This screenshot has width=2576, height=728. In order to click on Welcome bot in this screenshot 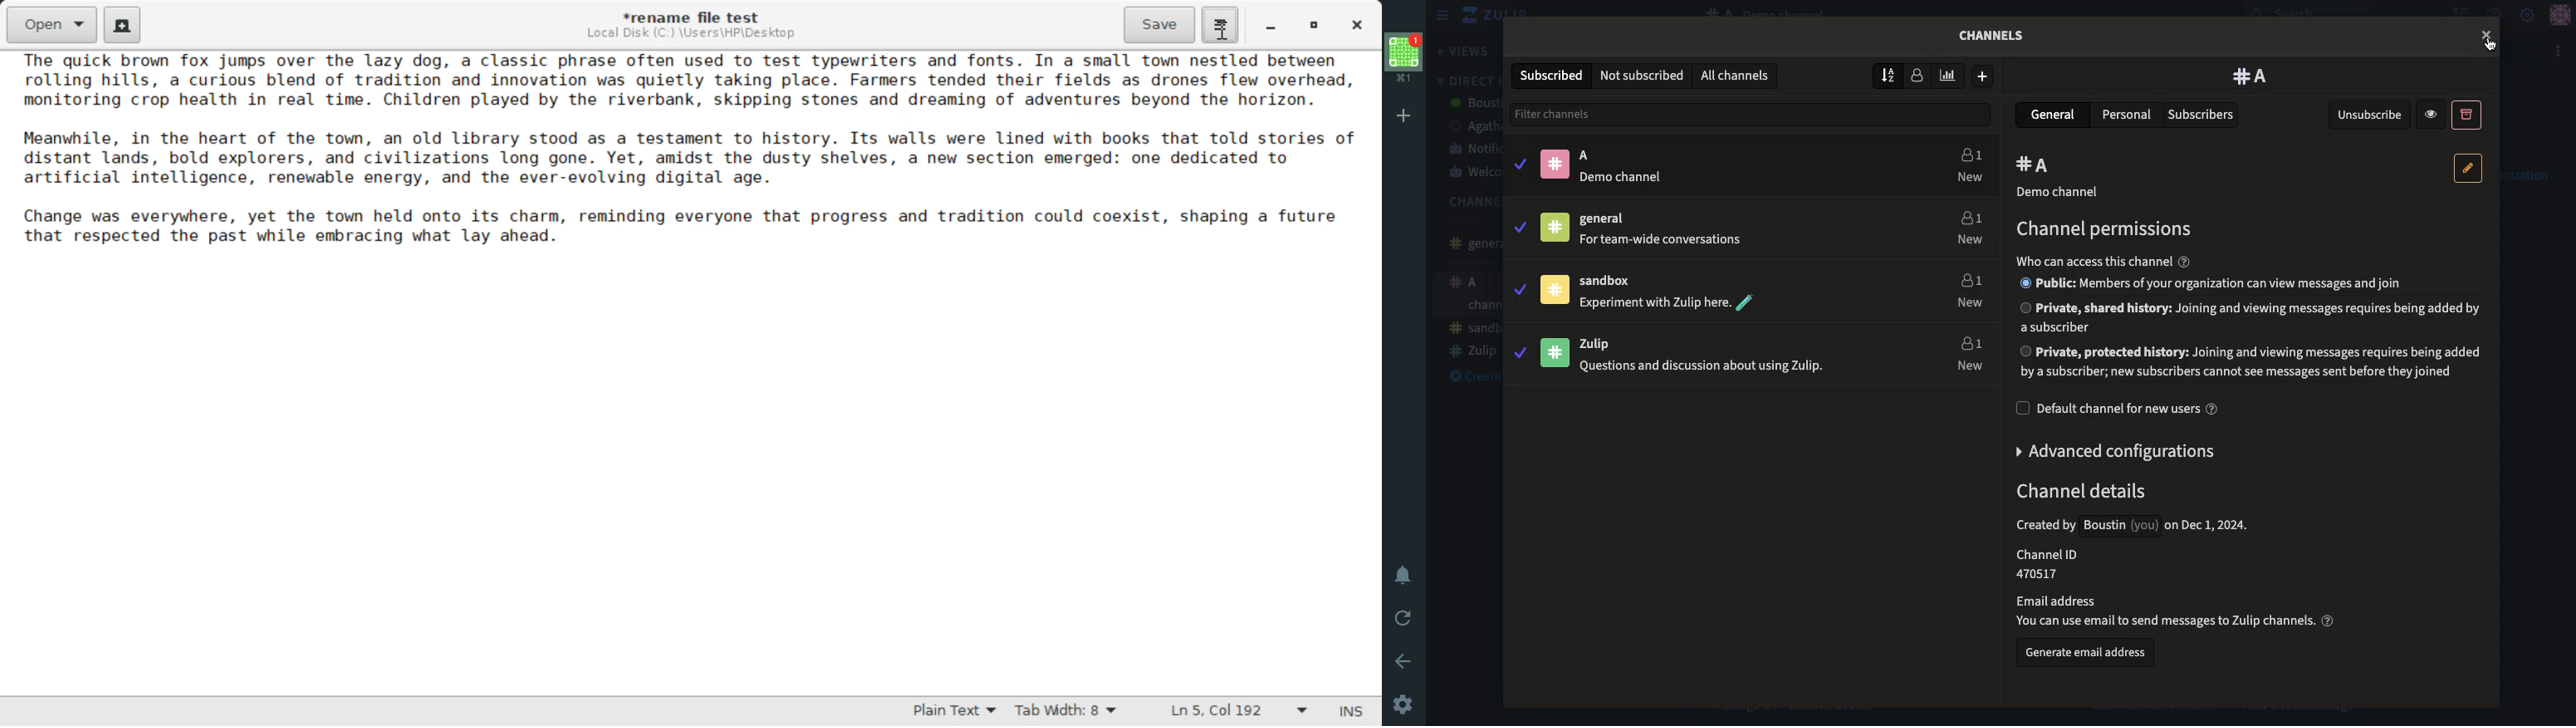, I will do `click(1474, 173)`.